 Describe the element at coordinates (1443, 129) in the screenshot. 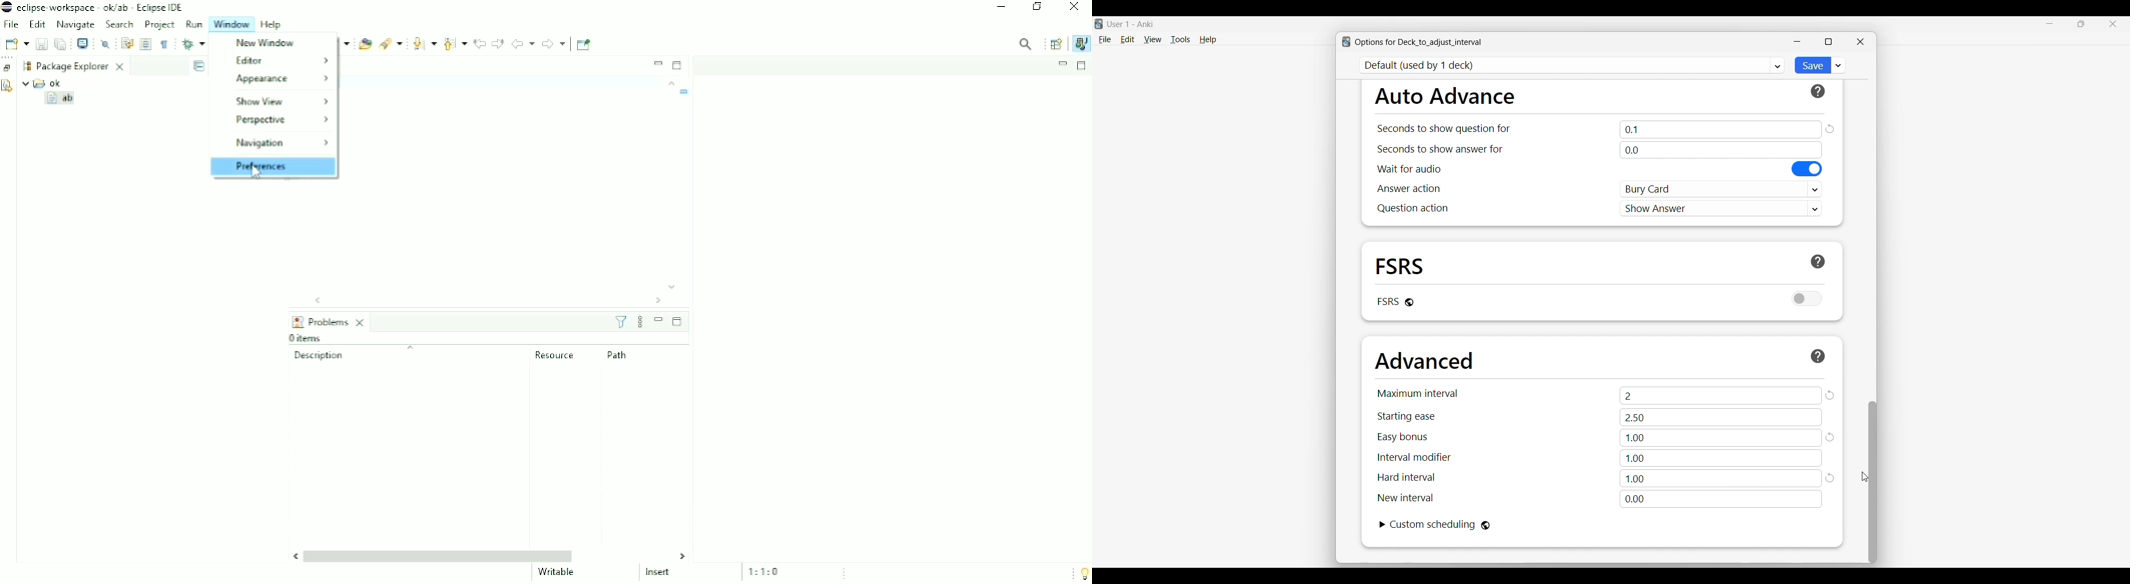

I see `Indicates sec. to show question for` at that location.